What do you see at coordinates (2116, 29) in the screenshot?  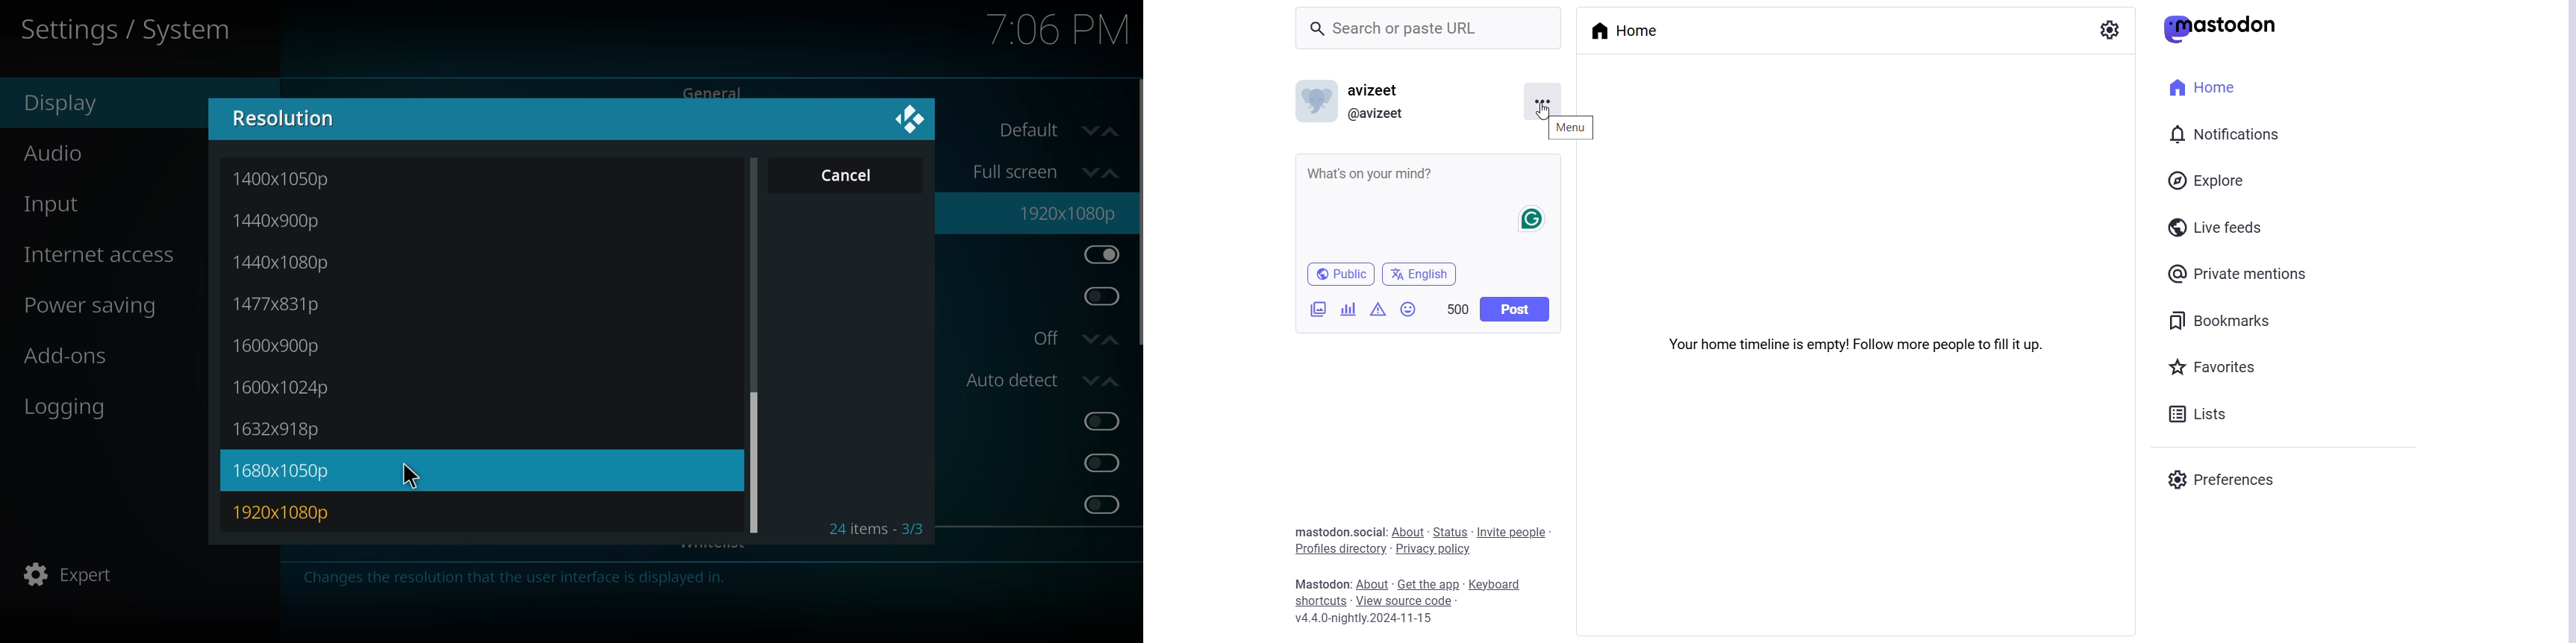 I see `Show Settings` at bounding box center [2116, 29].